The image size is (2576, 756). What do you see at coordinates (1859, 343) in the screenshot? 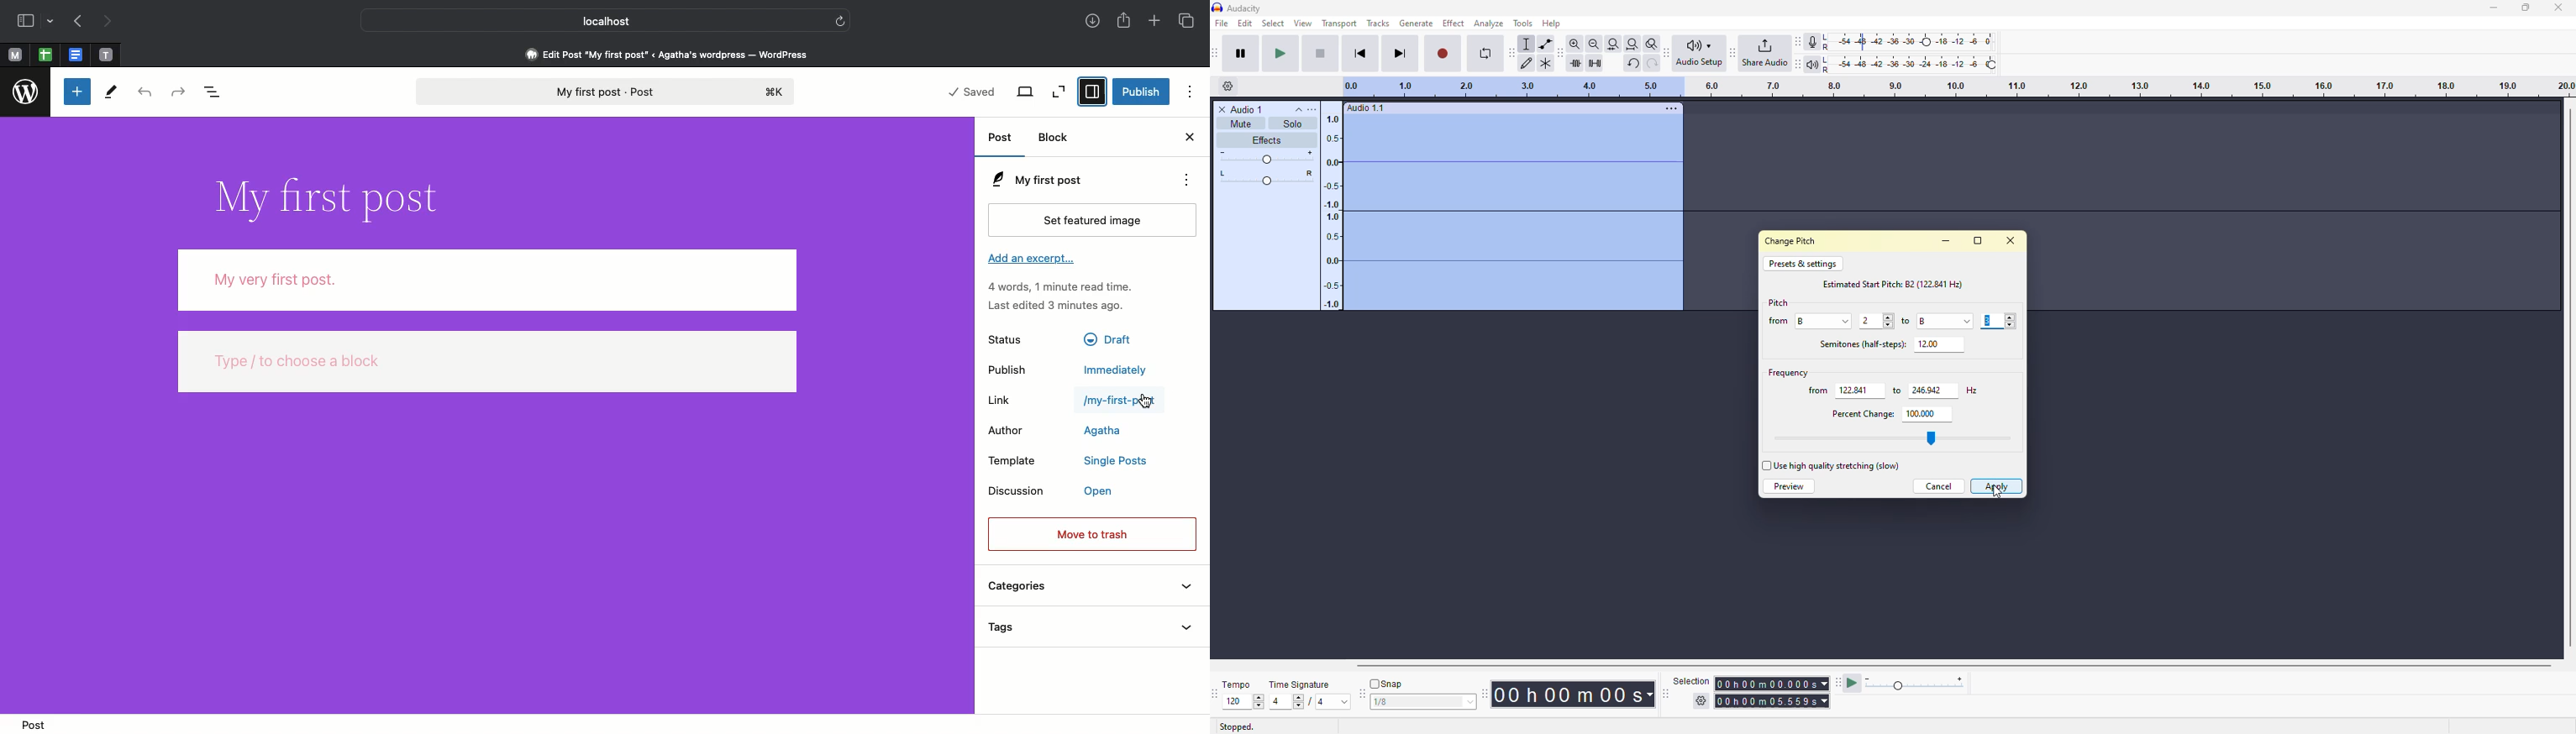
I see `semitones` at bounding box center [1859, 343].